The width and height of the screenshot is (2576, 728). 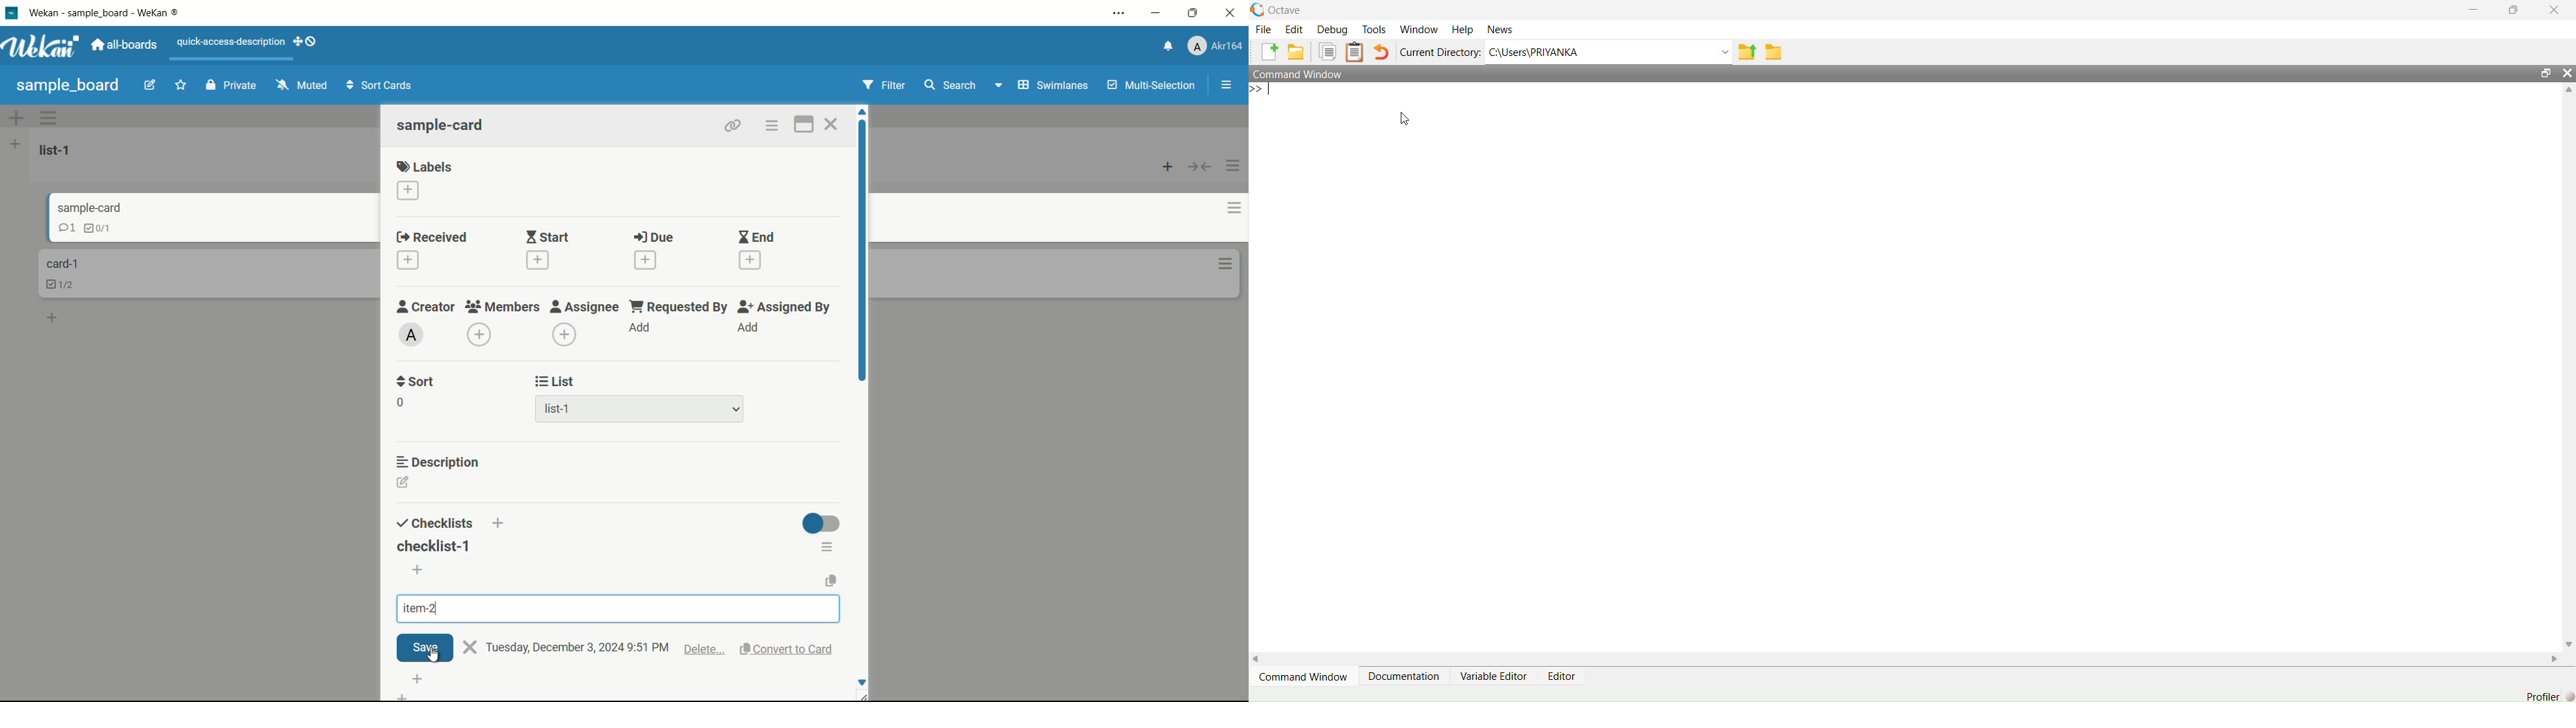 What do you see at coordinates (756, 237) in the screenshot?
I see `end` at bounding box center [756, 237].